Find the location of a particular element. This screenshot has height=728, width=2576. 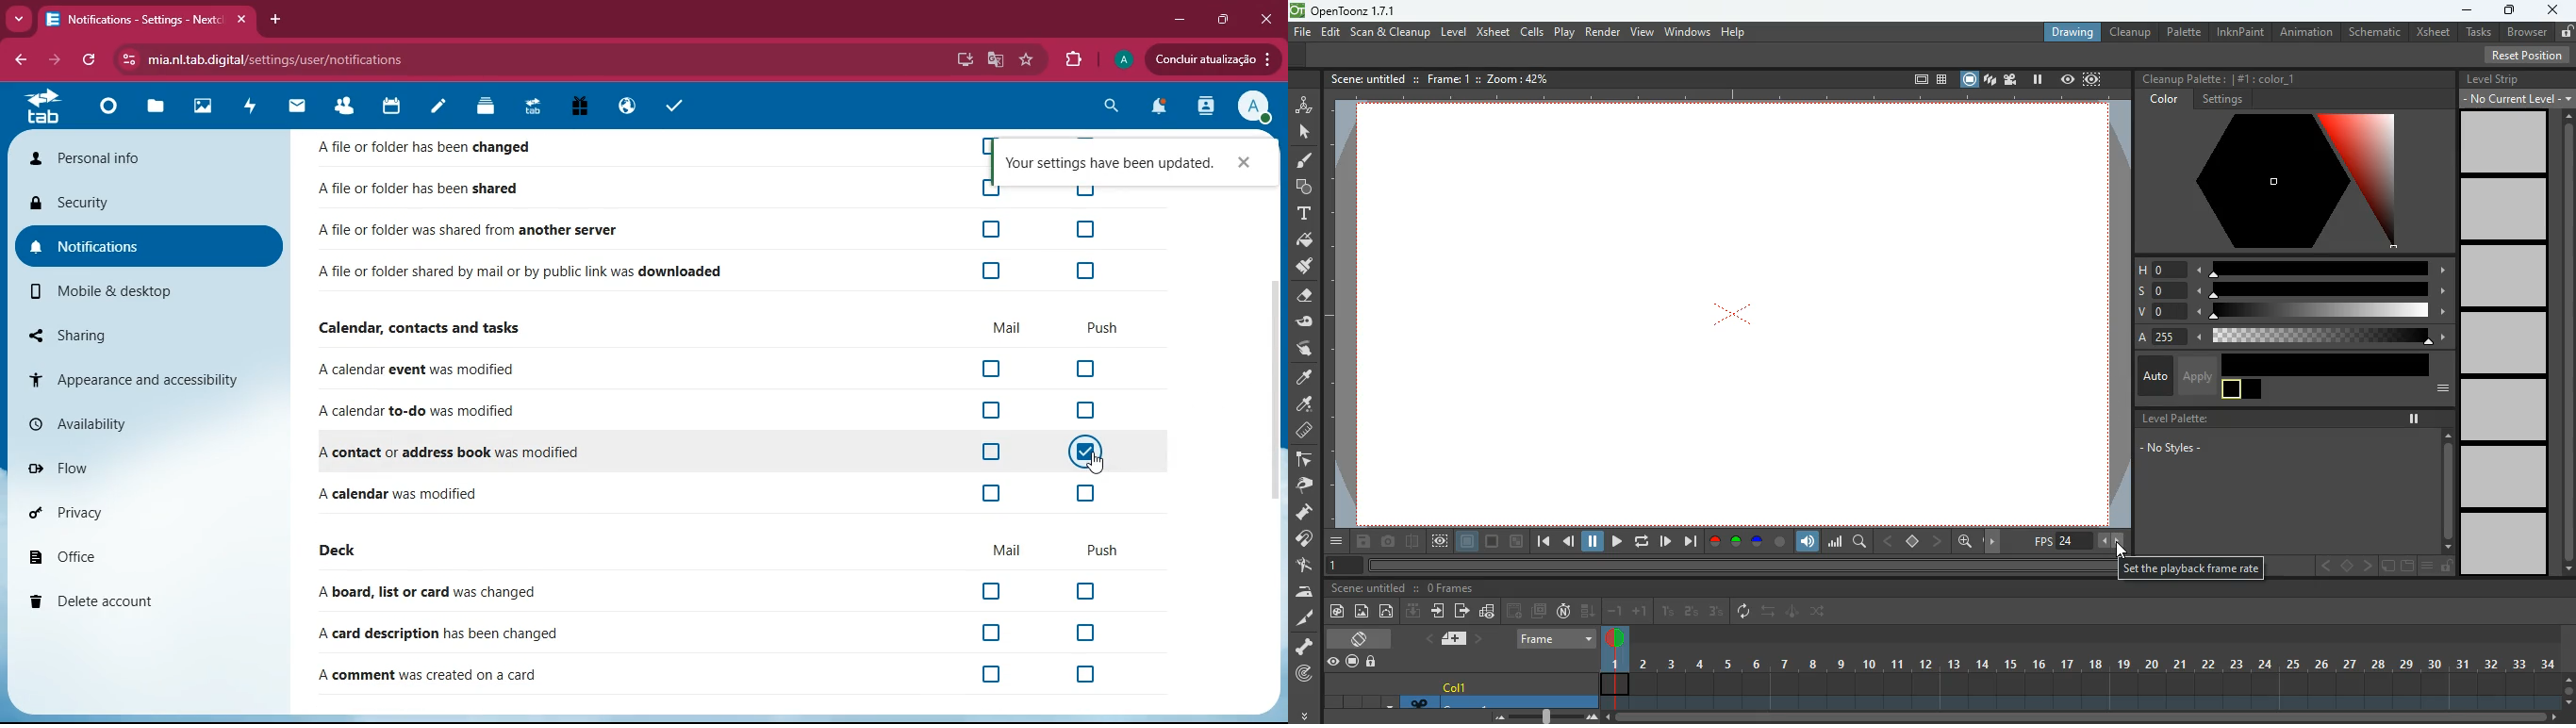

scroll bar is located at coordinates (2568, 692).